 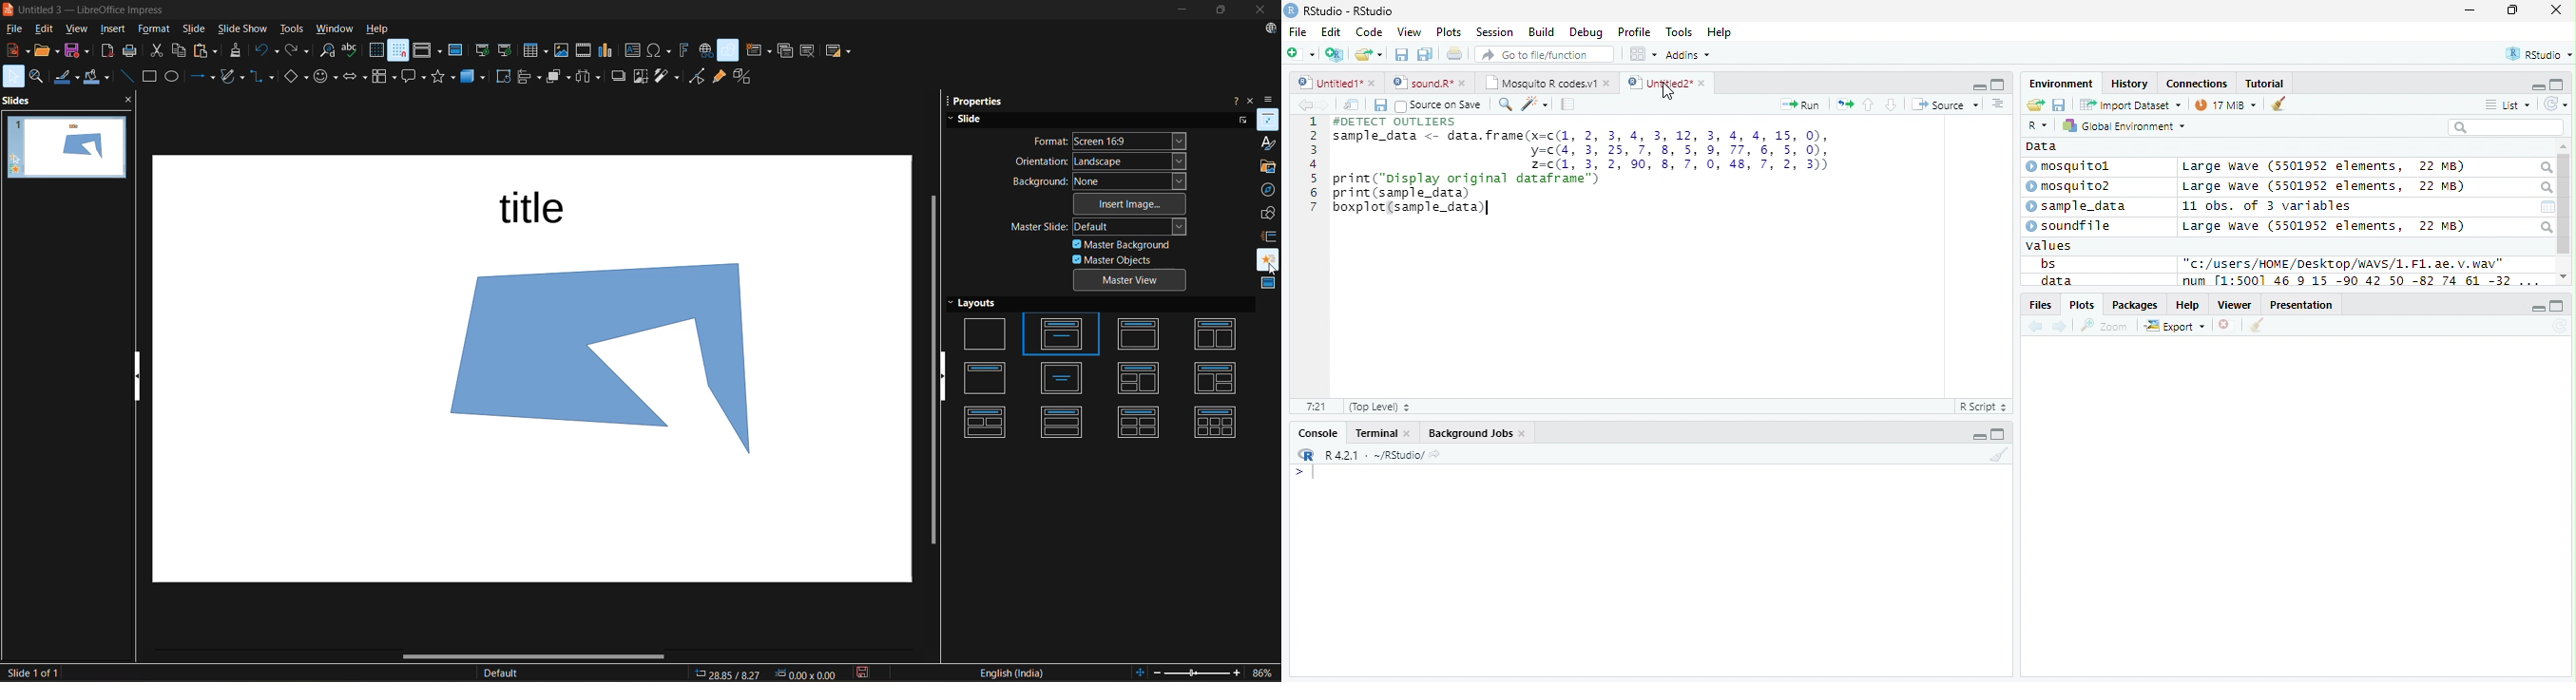 What do you see at coordinates (1494, 31) in the screenshot?
I see `Session` at bounding box center [1494, 31].